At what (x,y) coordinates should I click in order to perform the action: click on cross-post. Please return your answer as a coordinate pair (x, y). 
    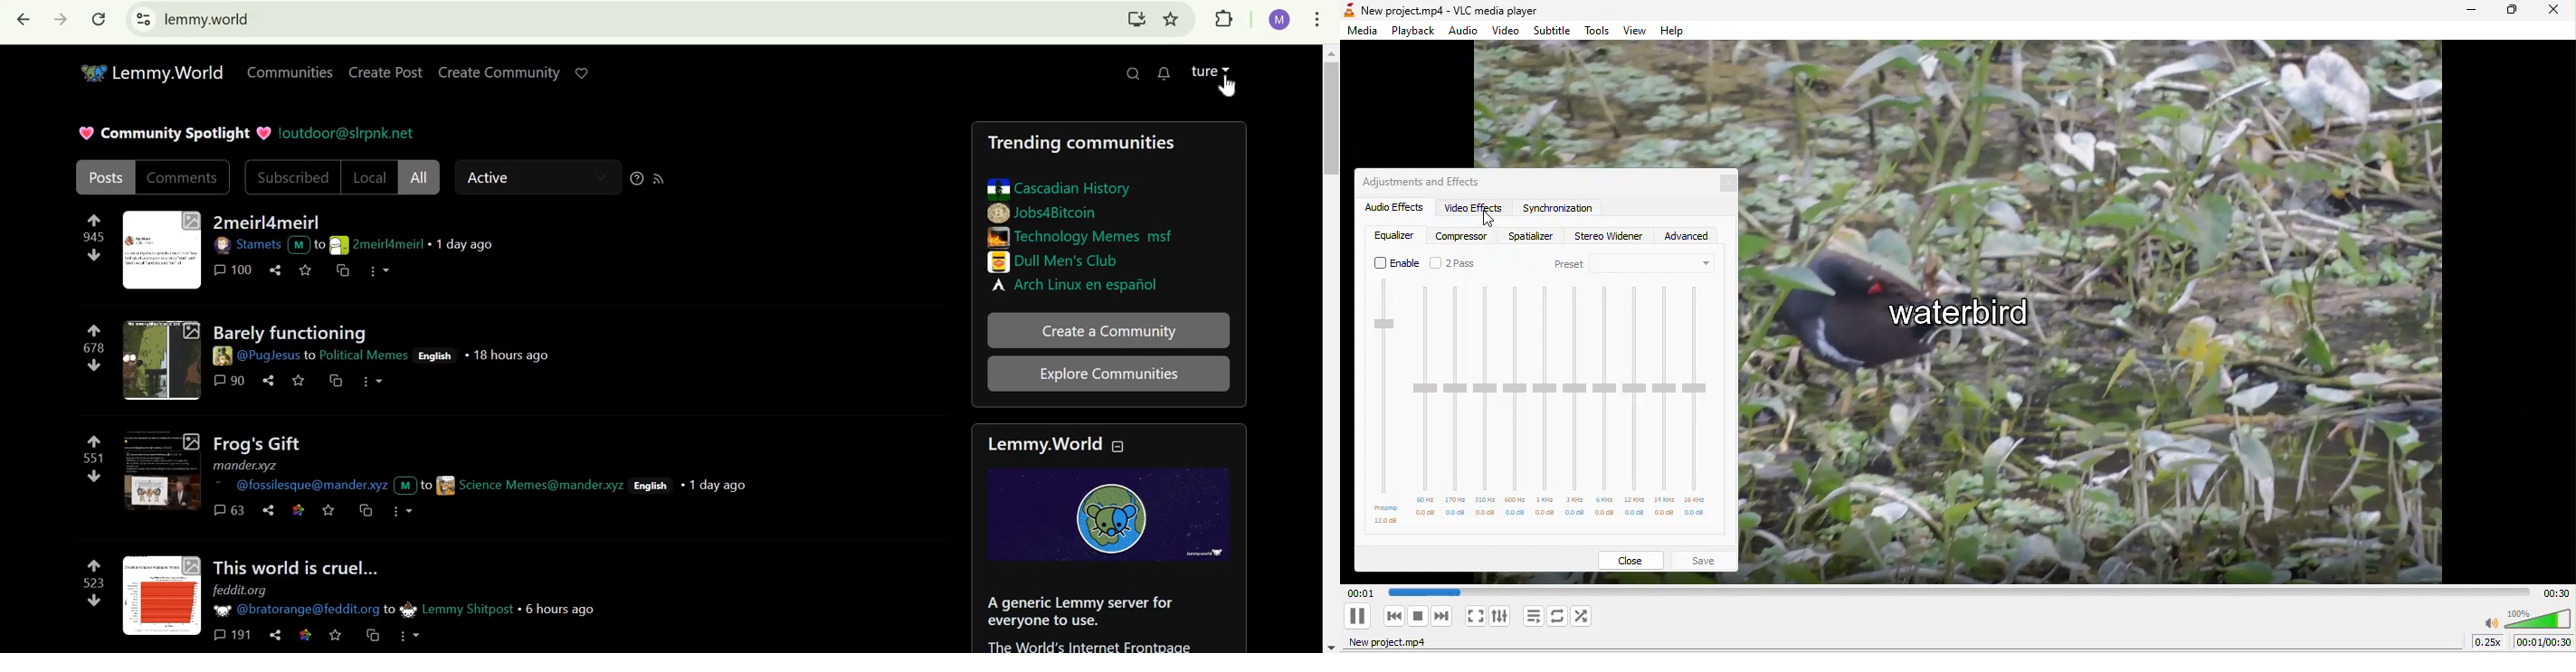
    Looking at the image, I should click on (373, 636).